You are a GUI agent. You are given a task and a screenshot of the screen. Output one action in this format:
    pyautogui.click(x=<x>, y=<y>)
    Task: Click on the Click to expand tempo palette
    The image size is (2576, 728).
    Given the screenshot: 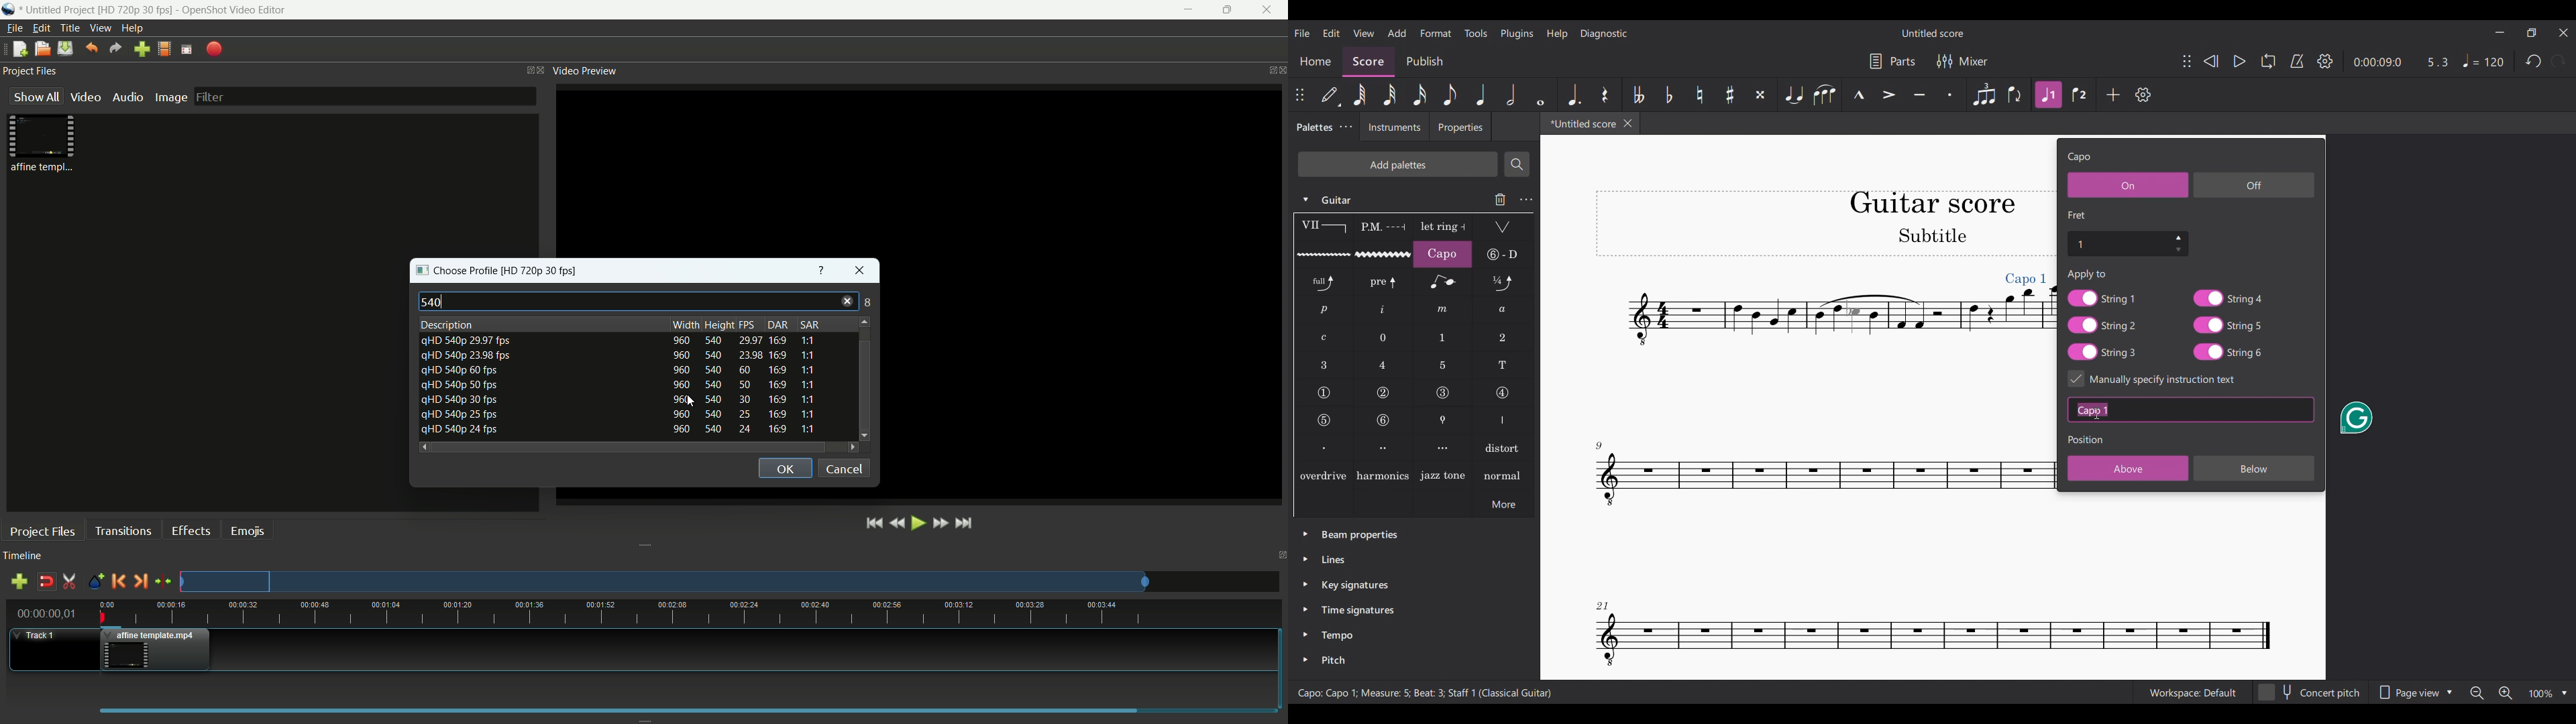 What is the action you would take?
    pyautogui.click(x=1305, y=634)
    